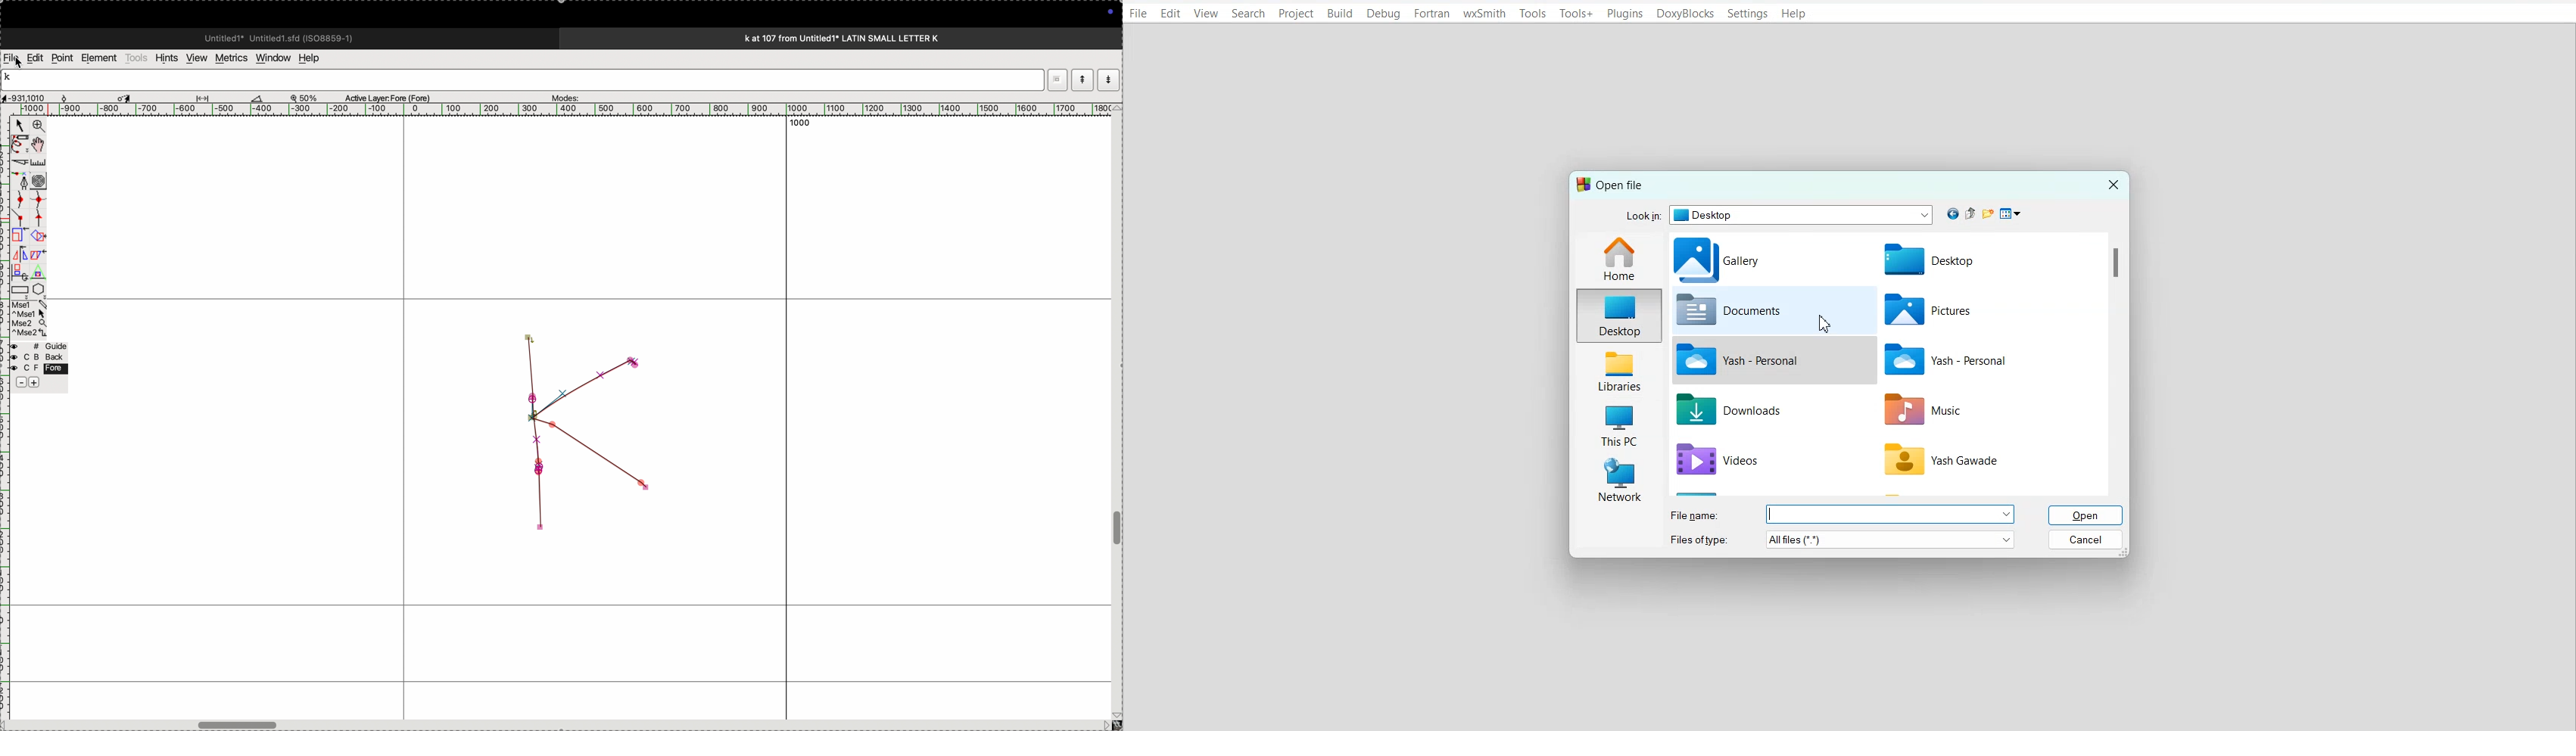 Image resolution: width=2576 pixels, height=756 pixels. I want to click on ., so click(1108, 79).